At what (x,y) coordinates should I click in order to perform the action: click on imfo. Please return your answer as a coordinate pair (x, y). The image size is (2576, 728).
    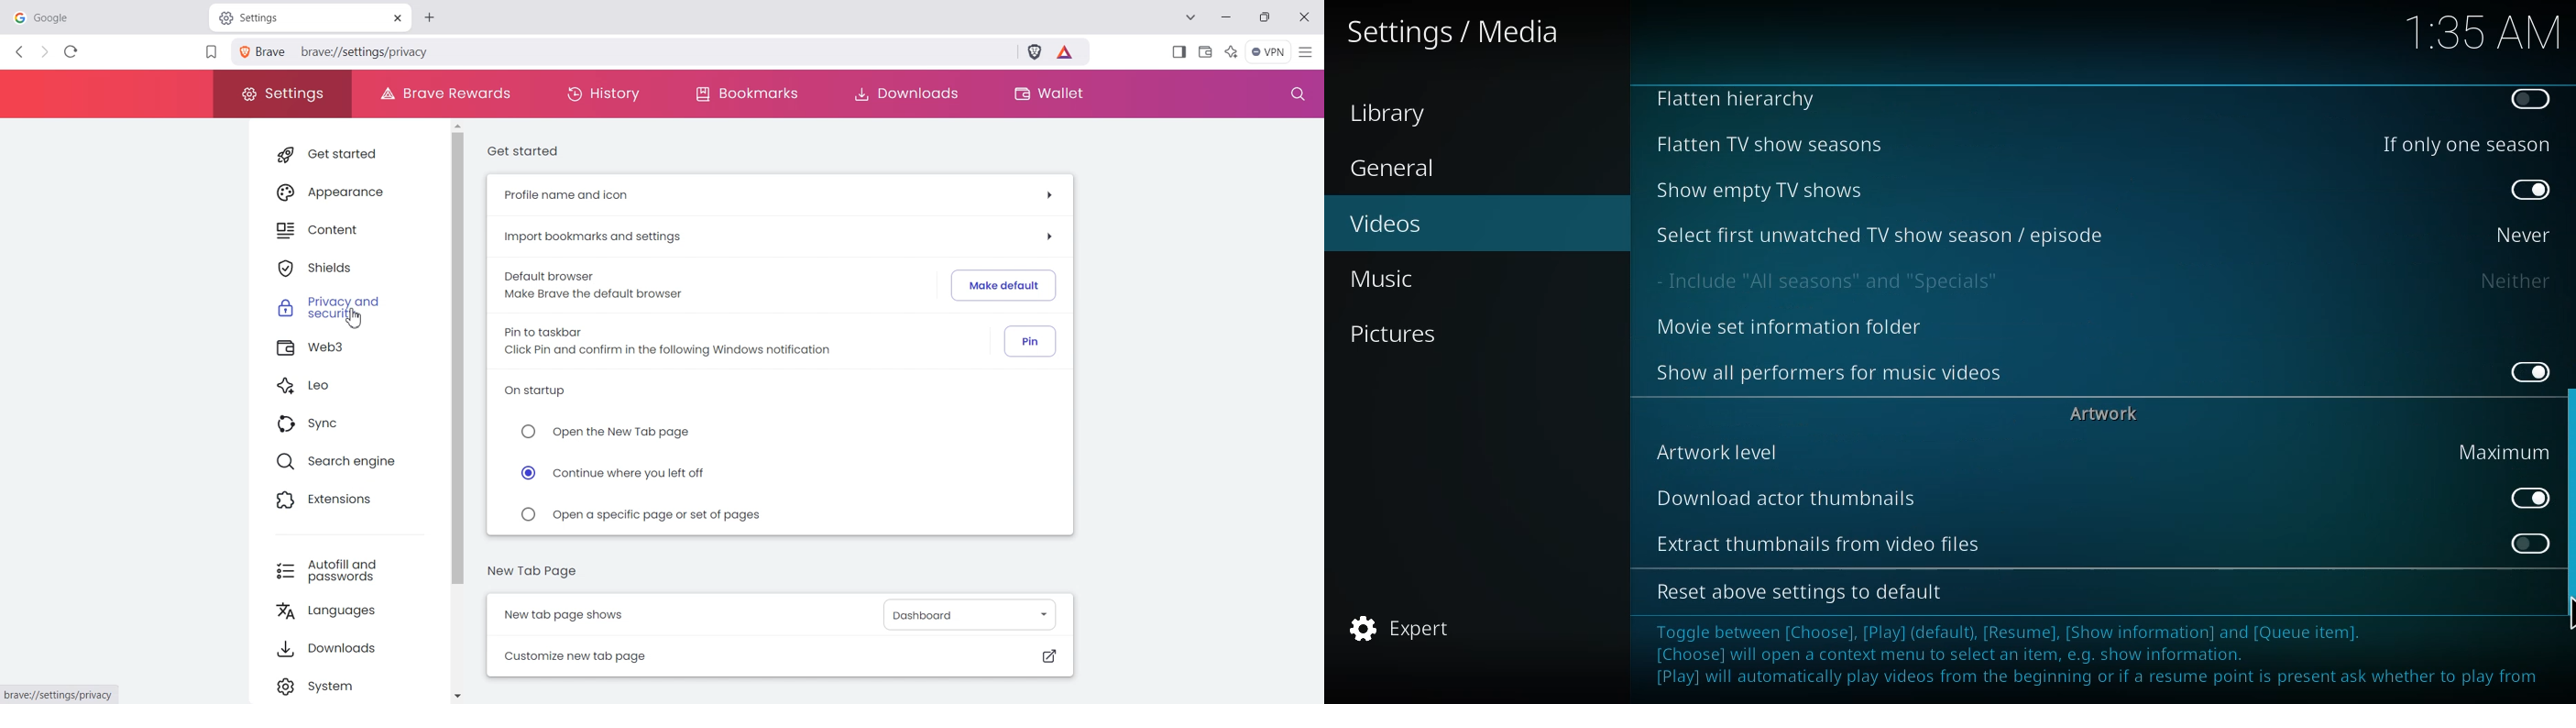
    Looking at the image, I should click on (2099, 657).